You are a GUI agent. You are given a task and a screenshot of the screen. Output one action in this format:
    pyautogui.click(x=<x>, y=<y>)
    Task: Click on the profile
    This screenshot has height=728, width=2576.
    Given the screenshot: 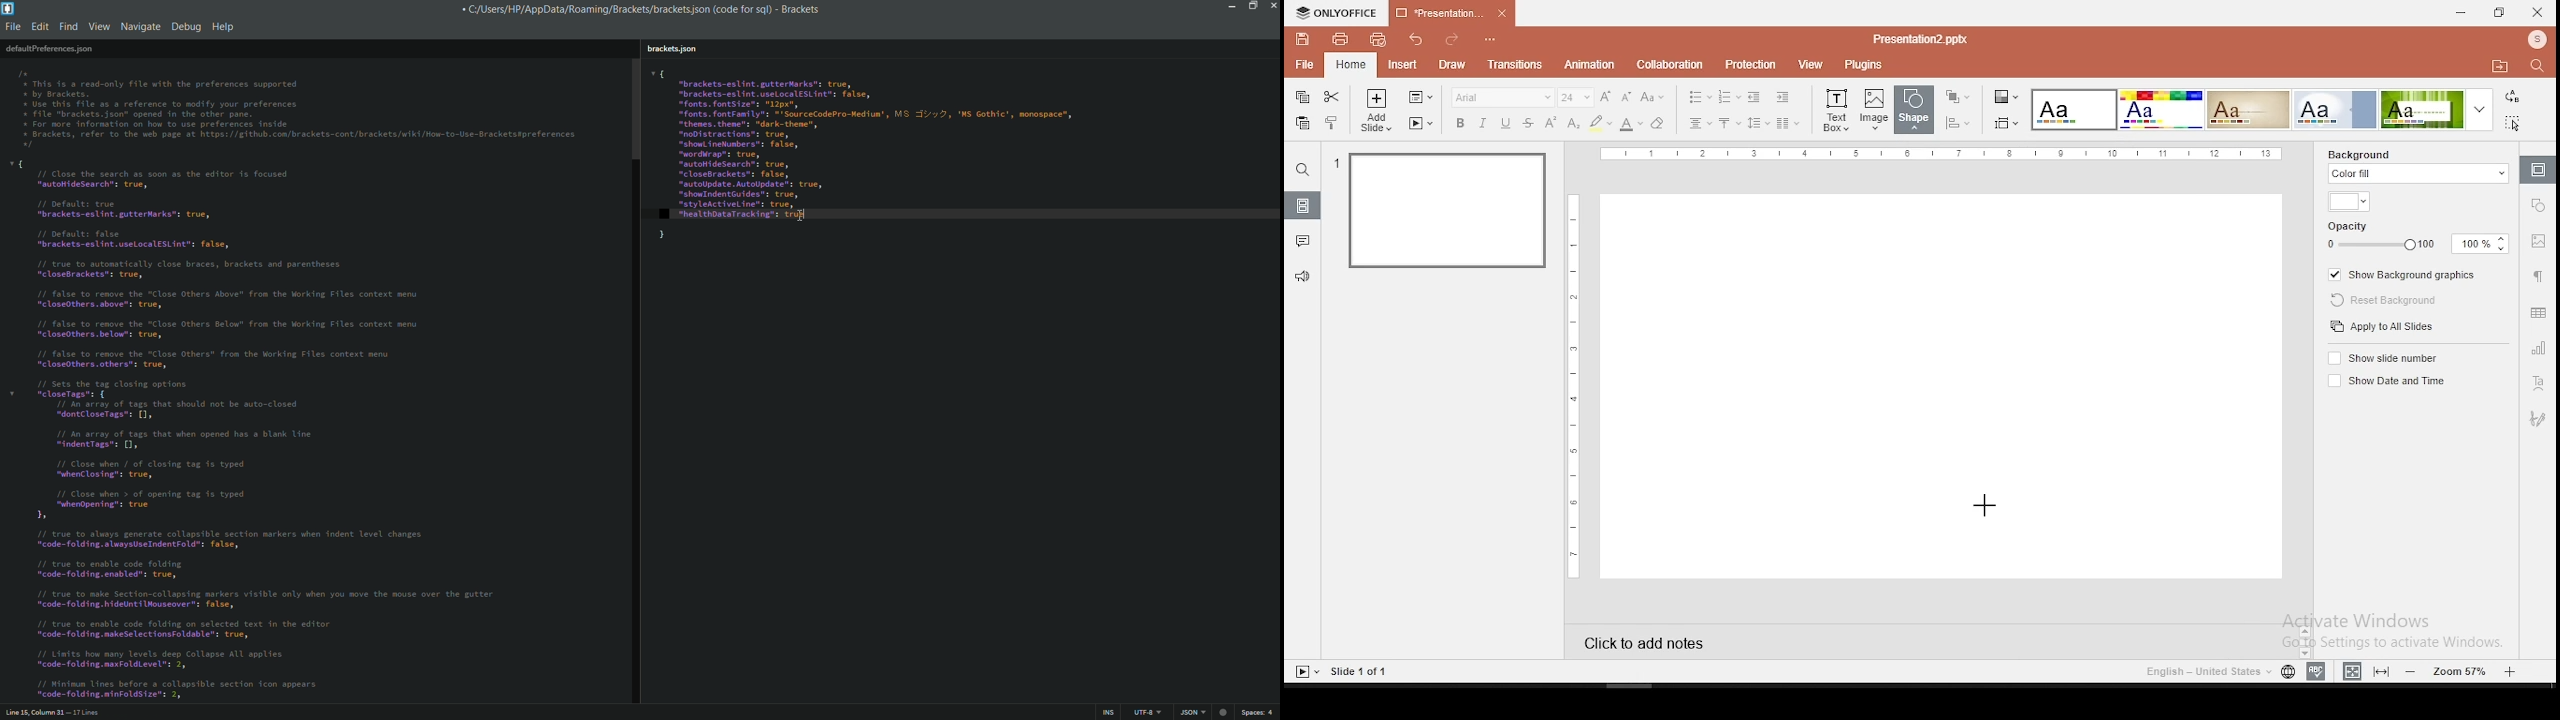 What is the action you would take?
    pyautogui.click(x=2535, y=41)
    